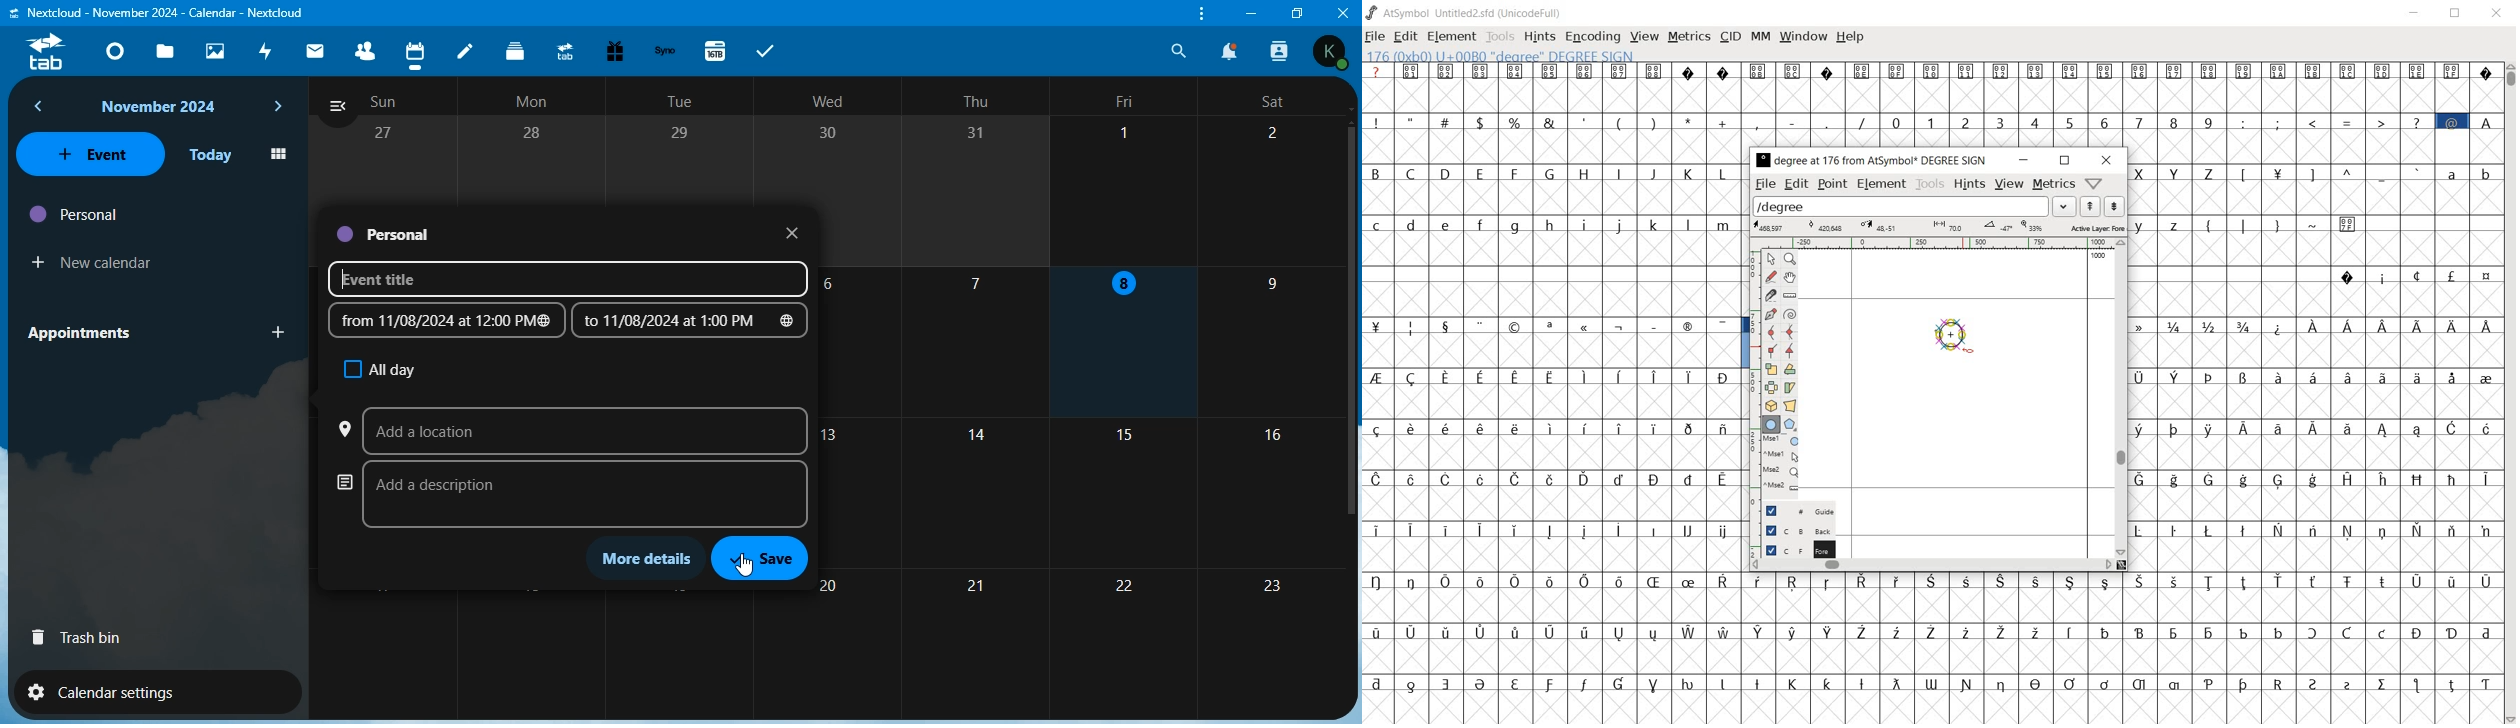 This screenshot has height=728, width=2520. Describe the element at coordinates (167, 51) in the screenshot. I see `files` at that location.